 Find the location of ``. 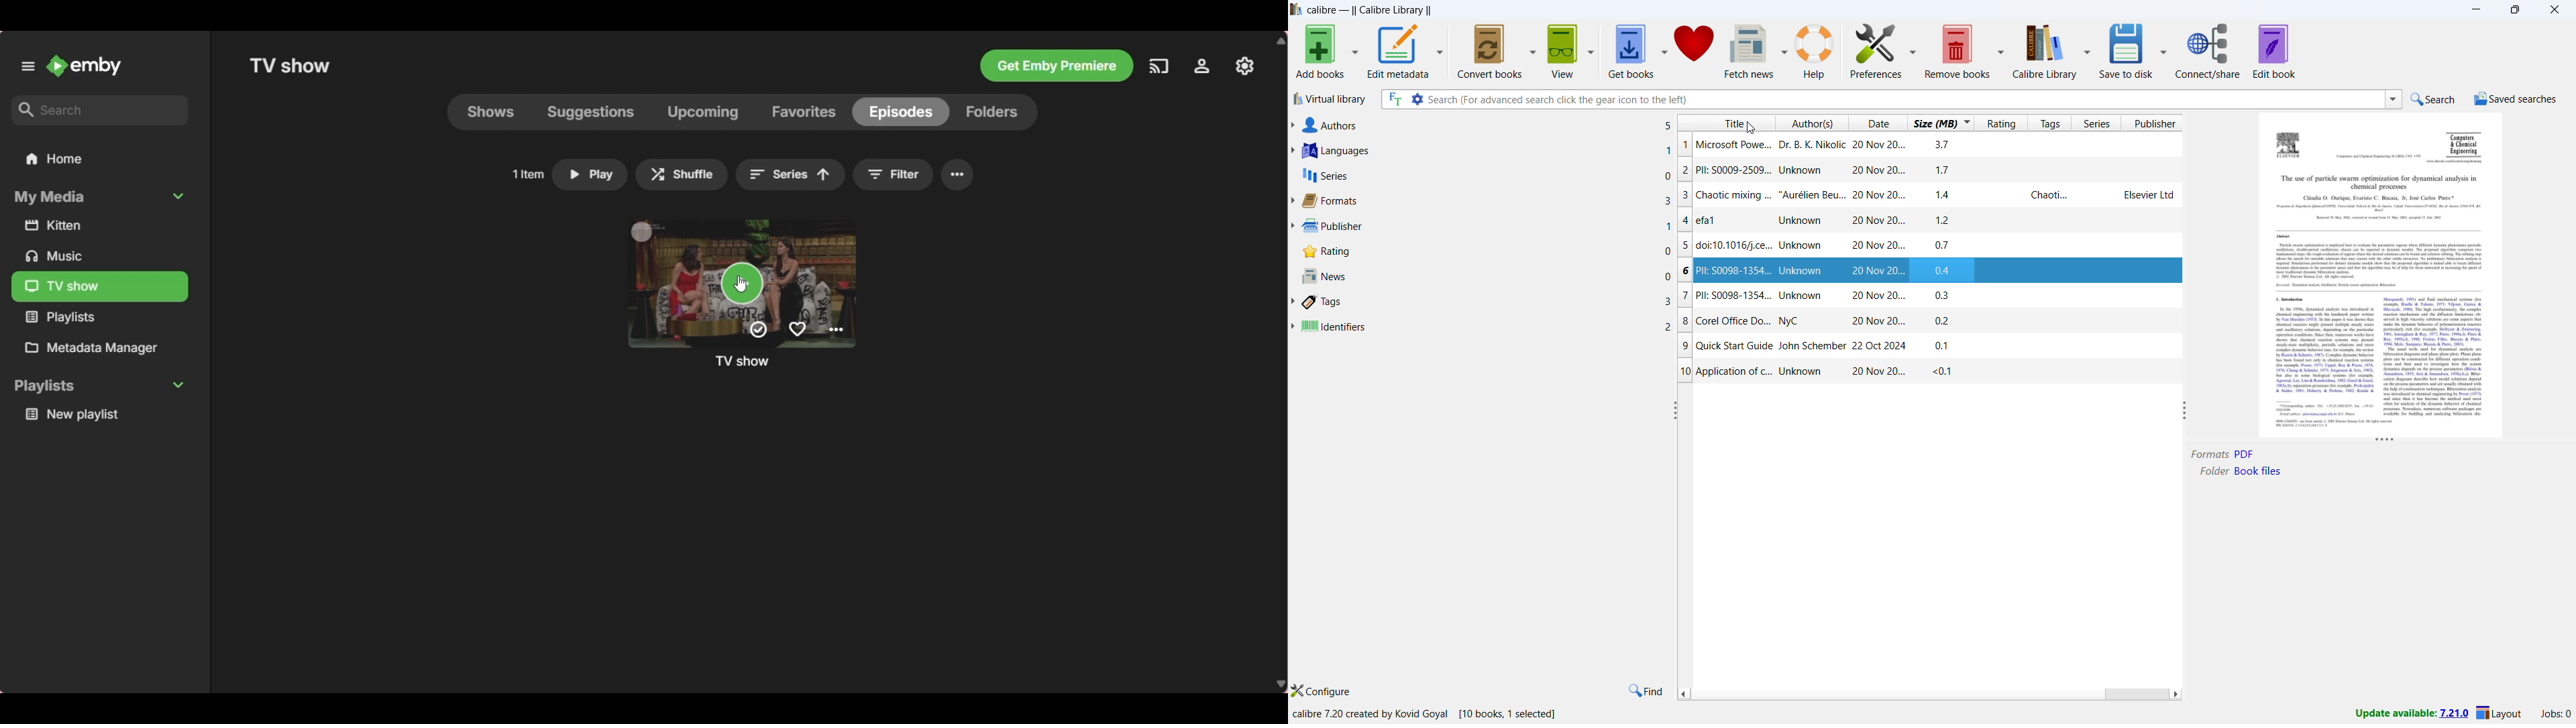

 is located at coordinates (2376, 196).